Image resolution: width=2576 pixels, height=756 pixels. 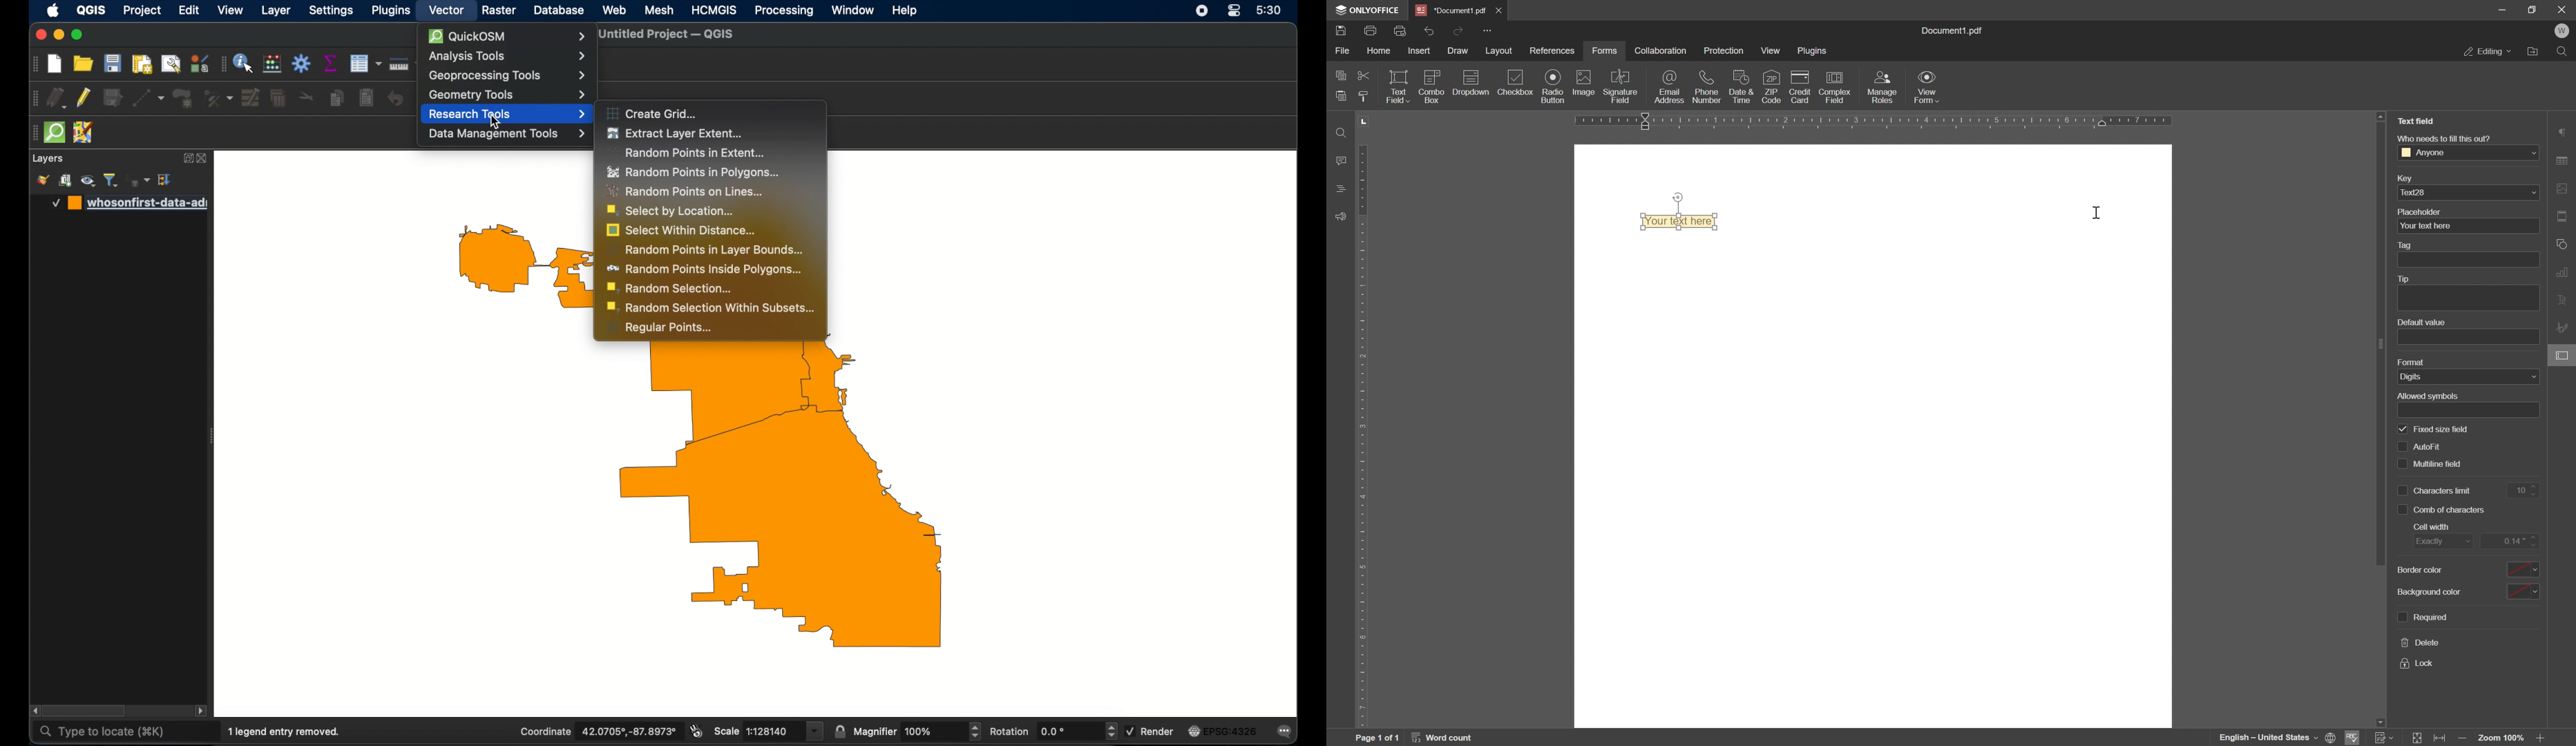 What do you see at coordinates (1673, 220) in the screenshot?
I see `your text here` at bounding box center [1673, 220].